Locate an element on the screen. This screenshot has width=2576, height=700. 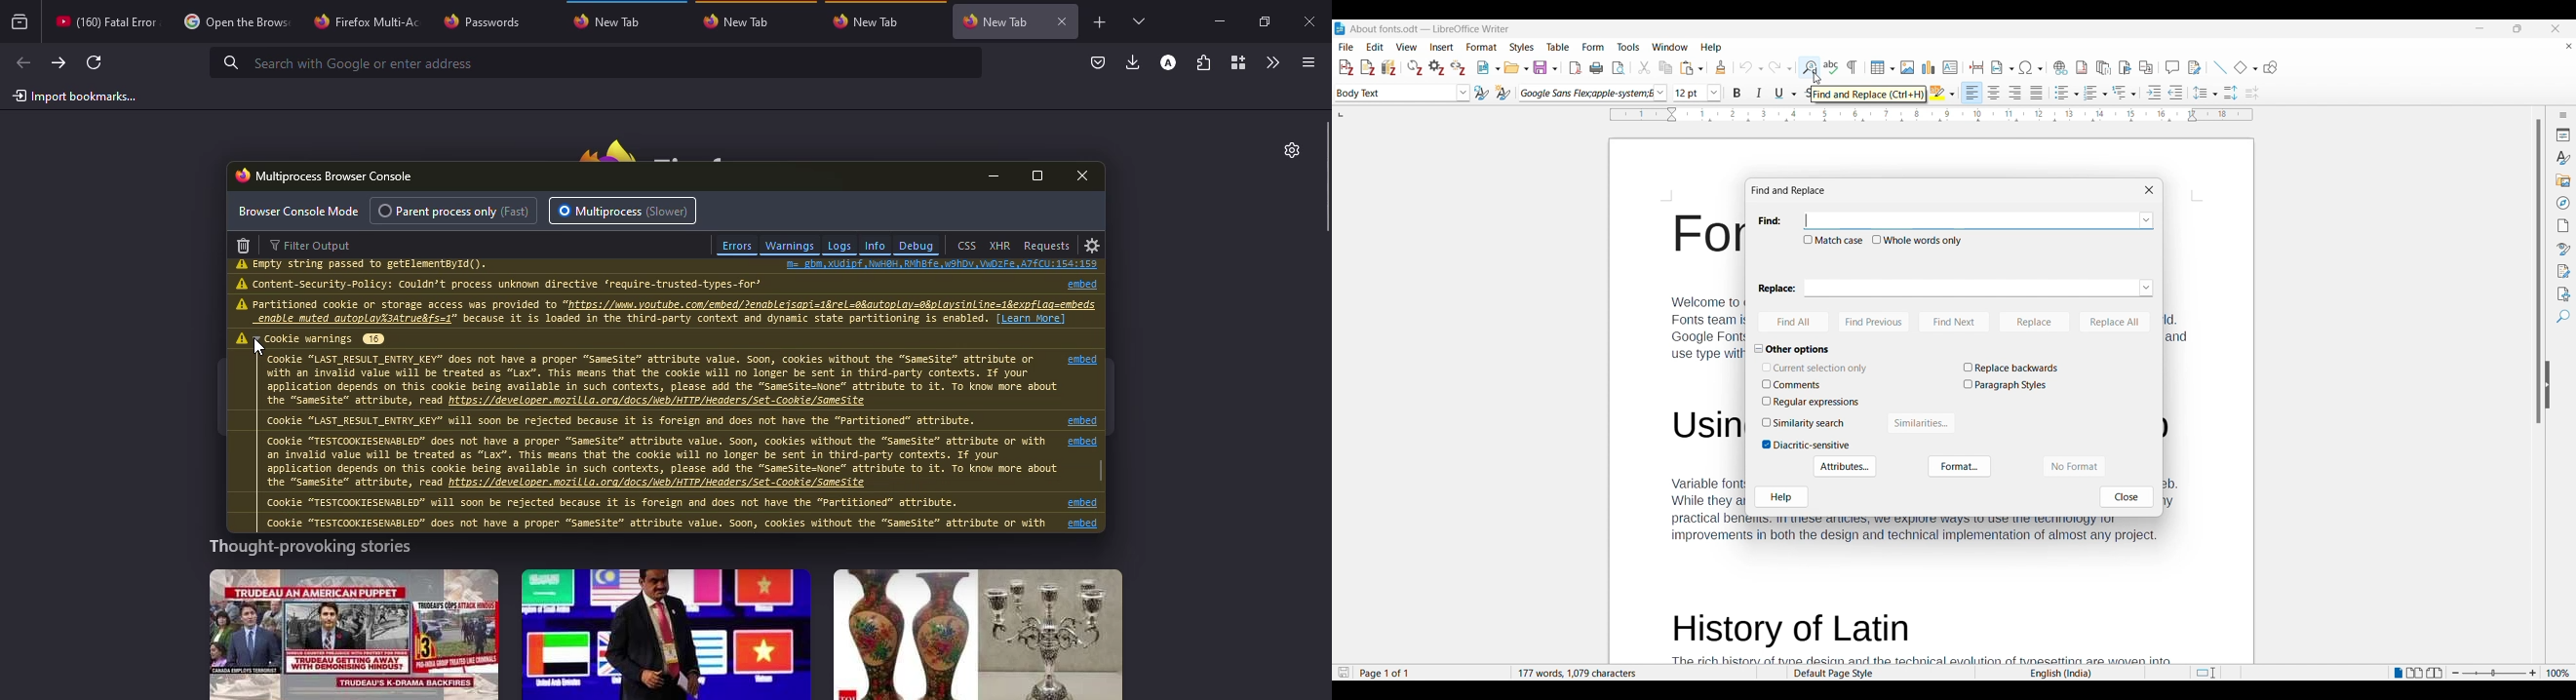
tabs is located at coordinates (1138, 21).